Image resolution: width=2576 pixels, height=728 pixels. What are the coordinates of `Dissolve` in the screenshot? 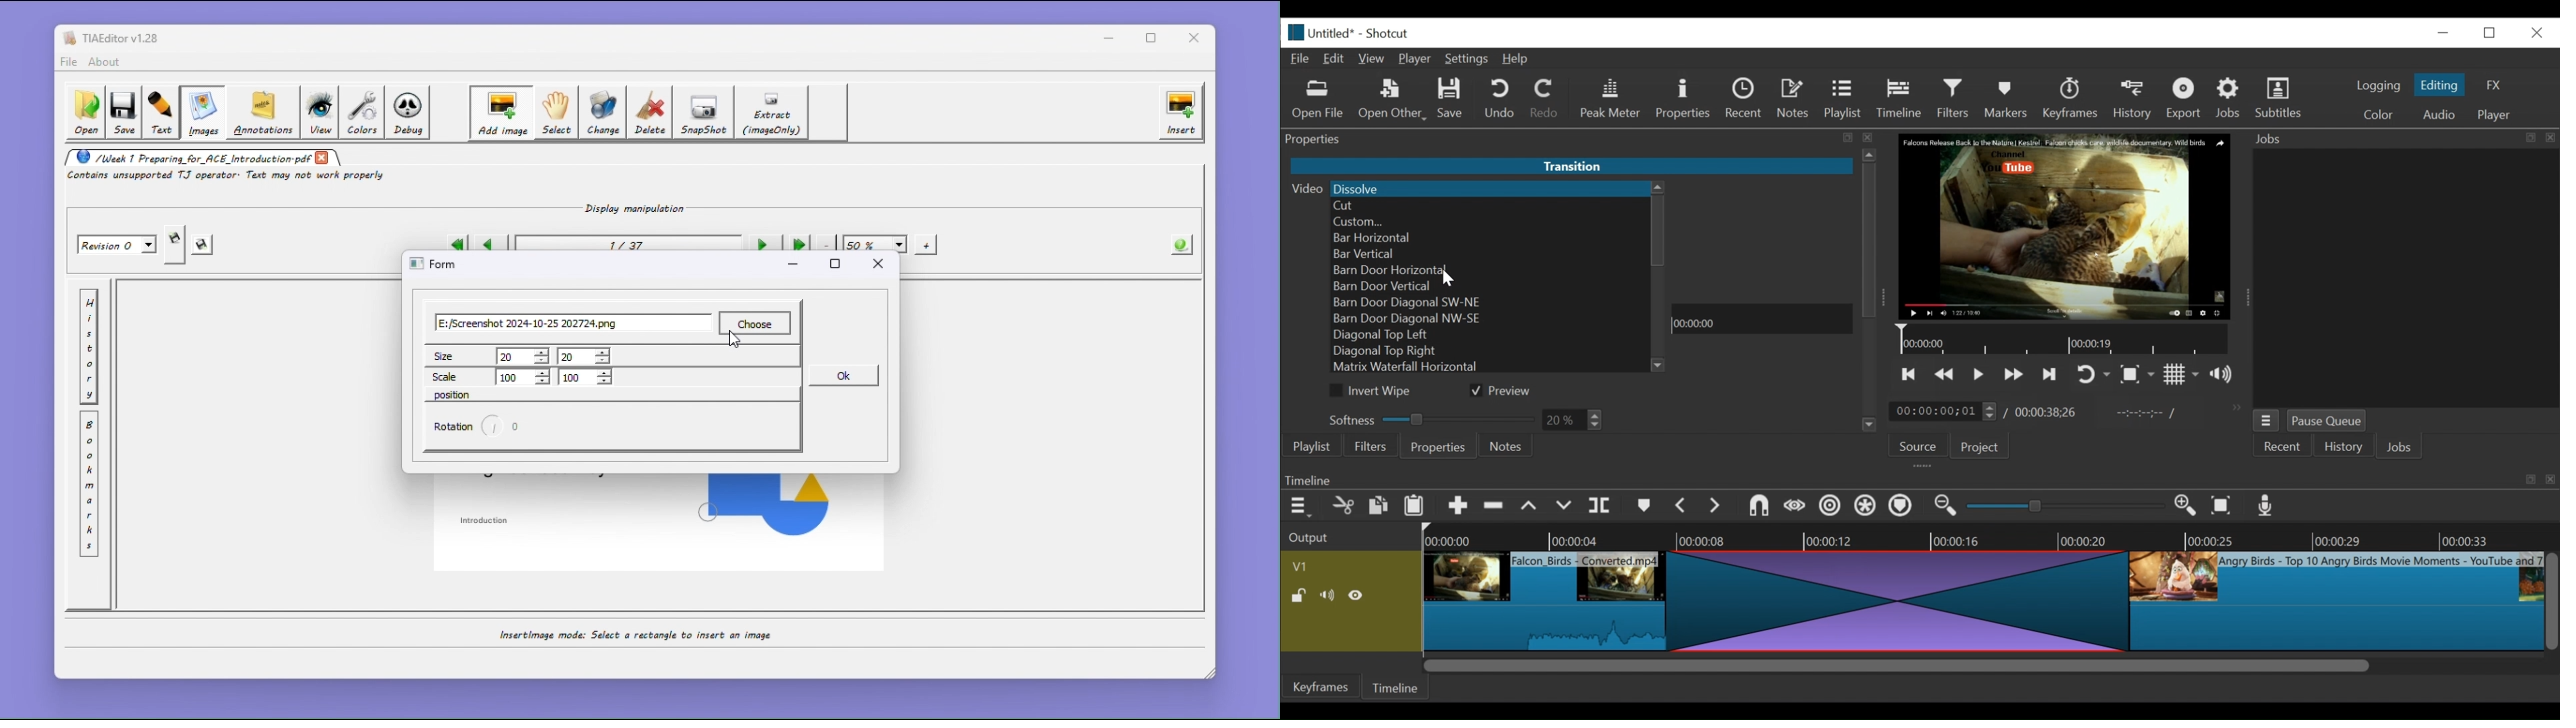 It's located at (1489, 188).